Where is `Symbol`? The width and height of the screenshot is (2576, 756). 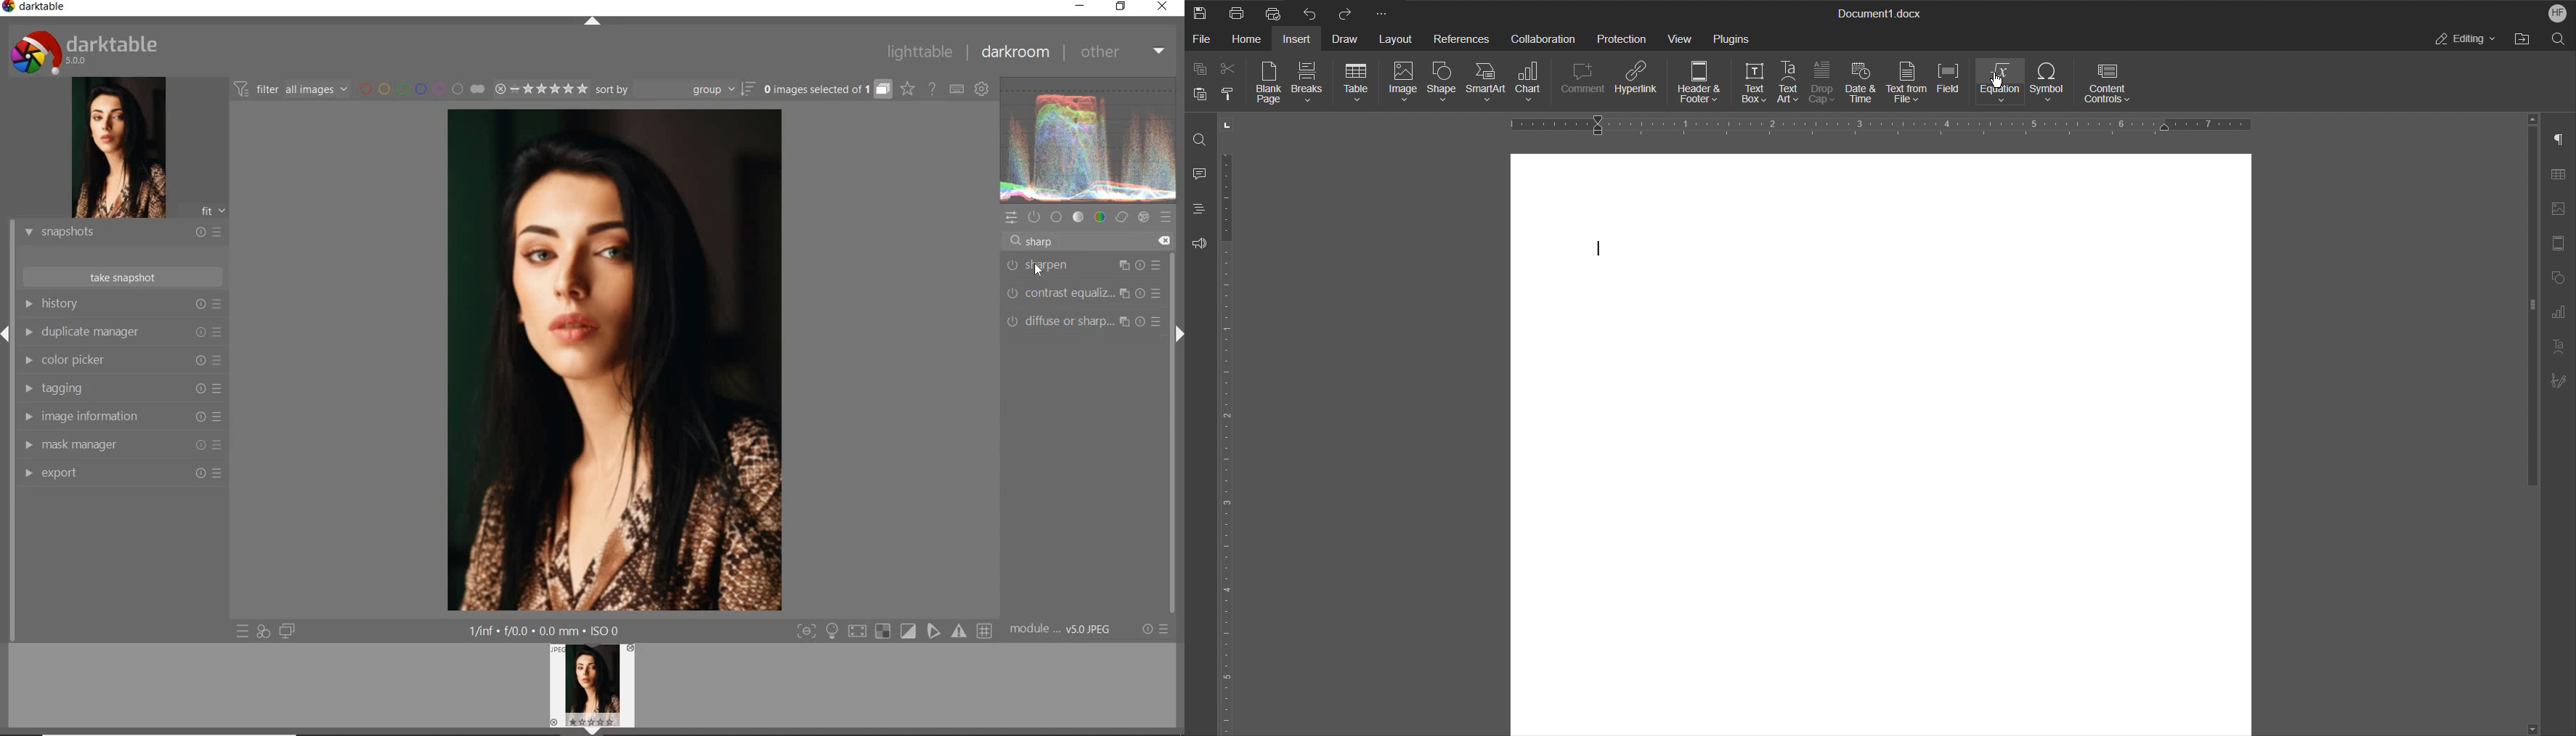 Symbol is located at coordinates (2049, 83).